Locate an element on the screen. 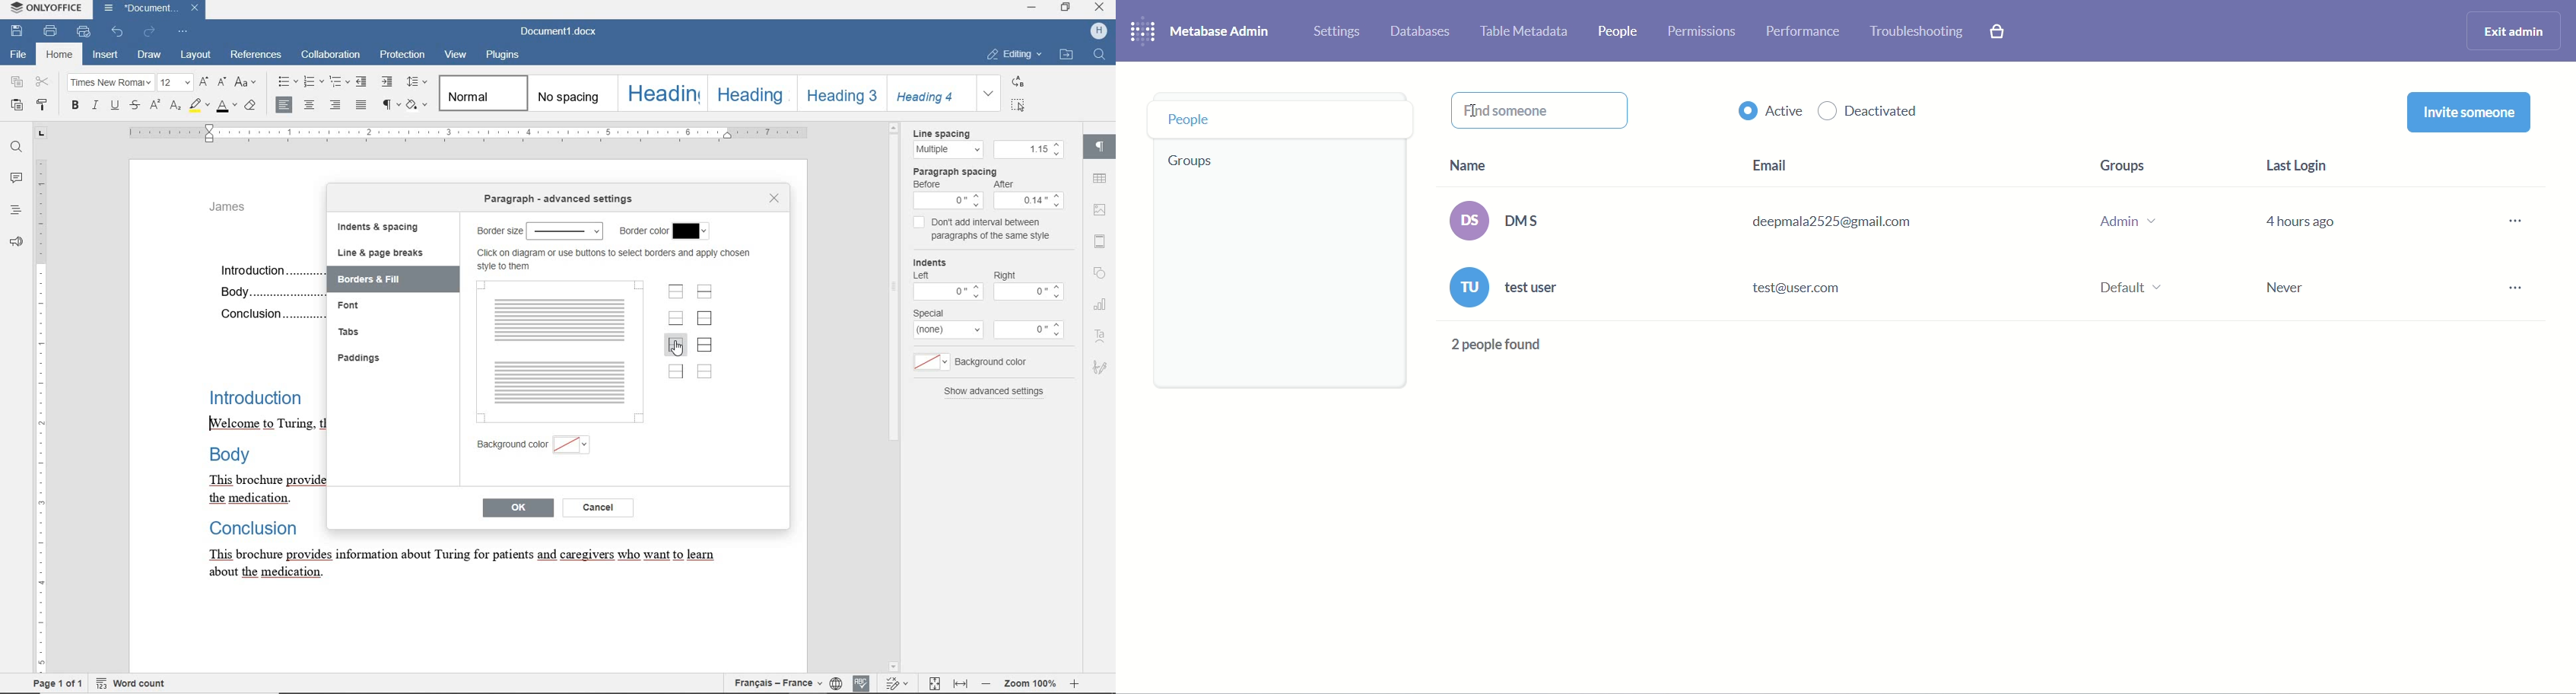 The image size is (2576, 700). checkbox is located at coordinates (920, 224).